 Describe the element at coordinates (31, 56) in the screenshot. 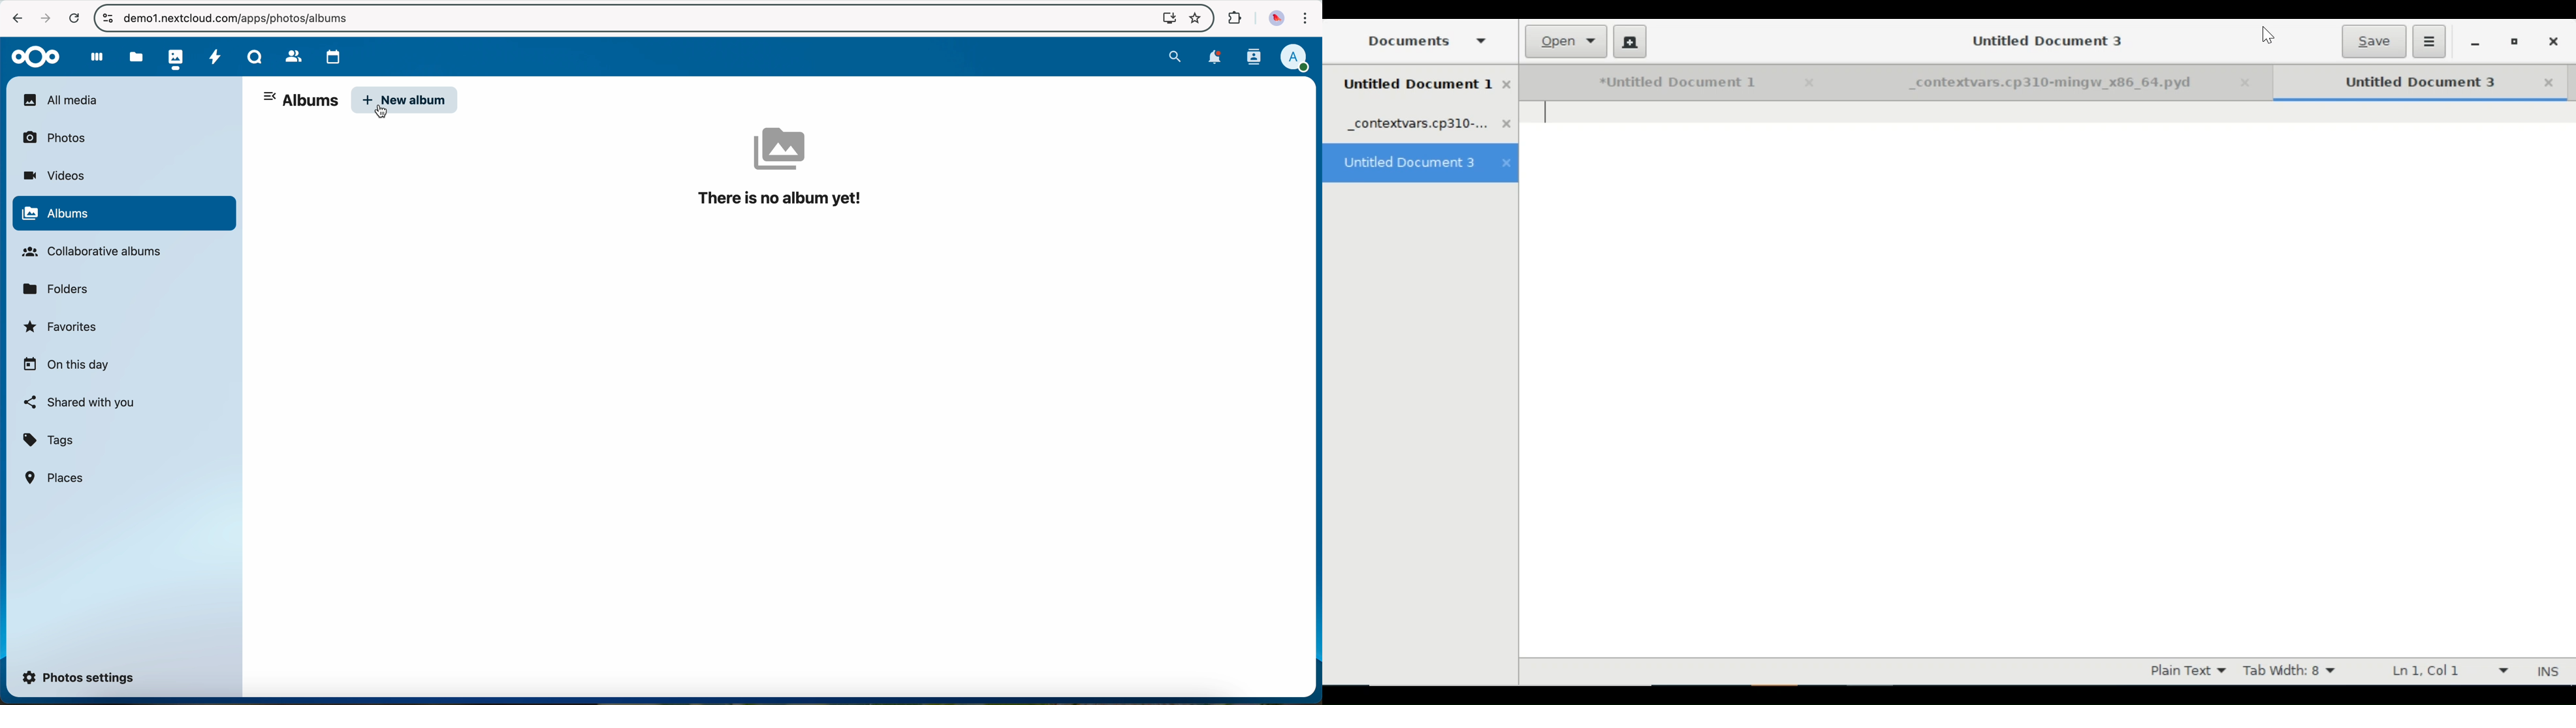

I see `Nextcloud logo` at that location.